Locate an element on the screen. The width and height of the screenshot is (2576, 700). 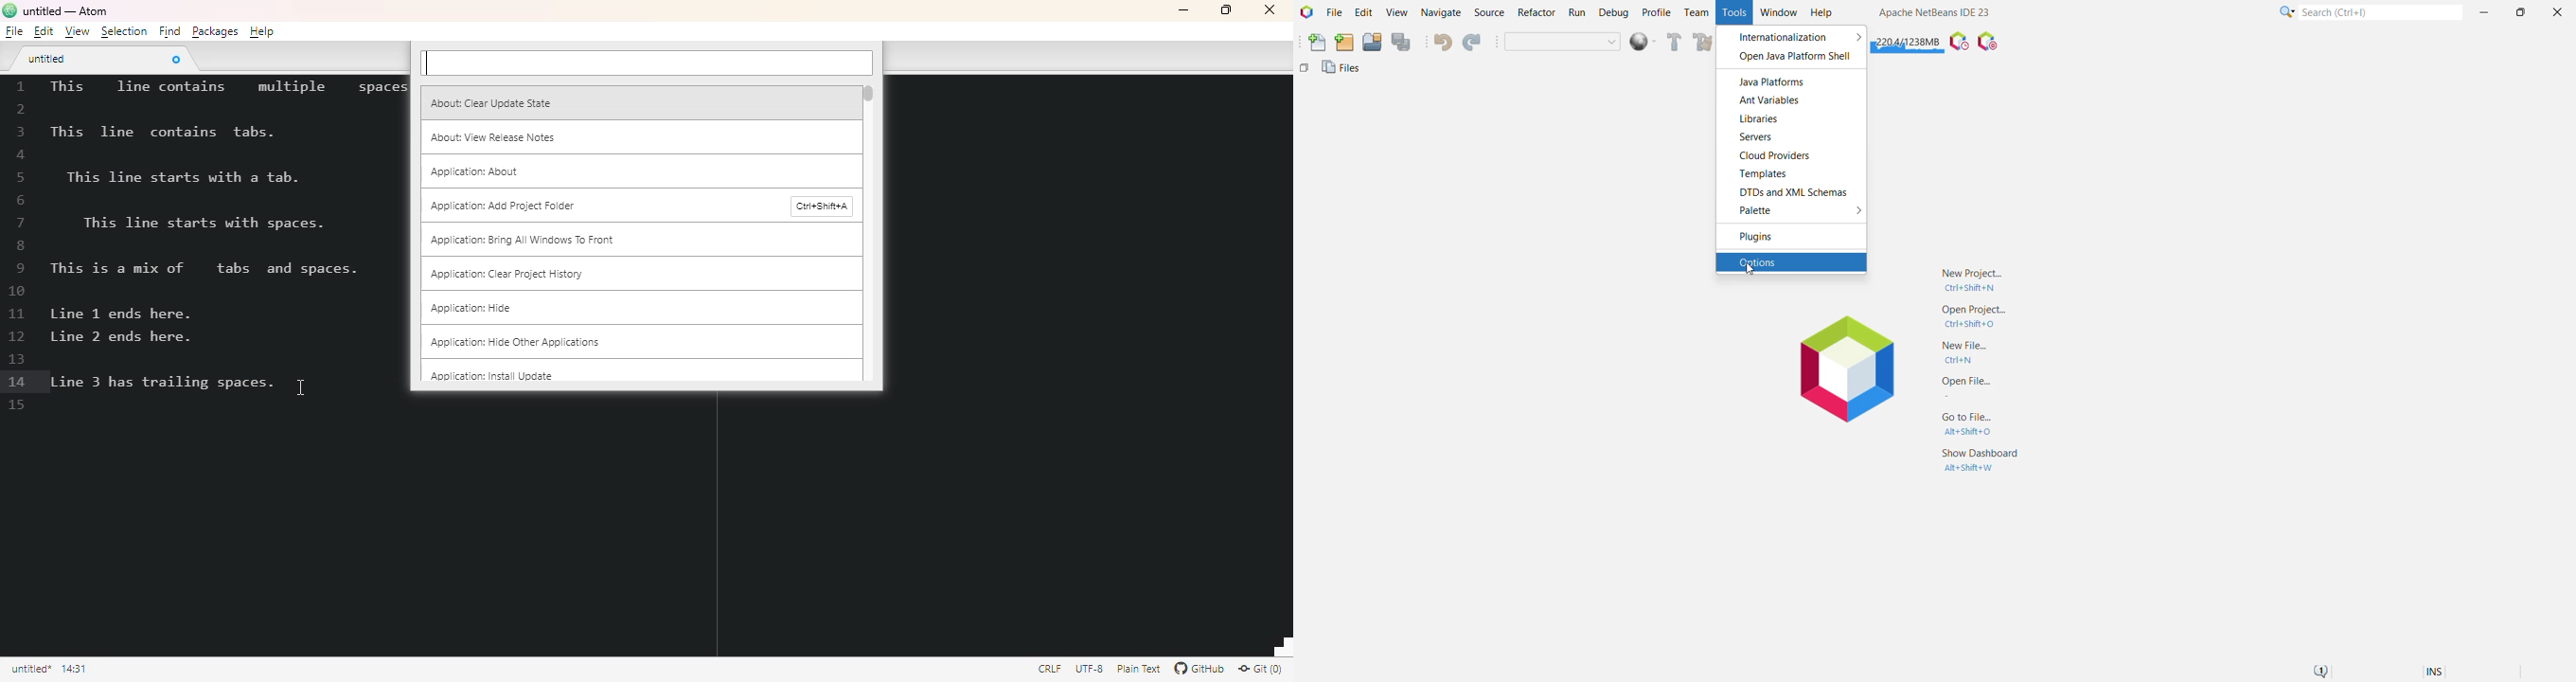
shortcut for application: add project folder is located at coordinates (821, 206).